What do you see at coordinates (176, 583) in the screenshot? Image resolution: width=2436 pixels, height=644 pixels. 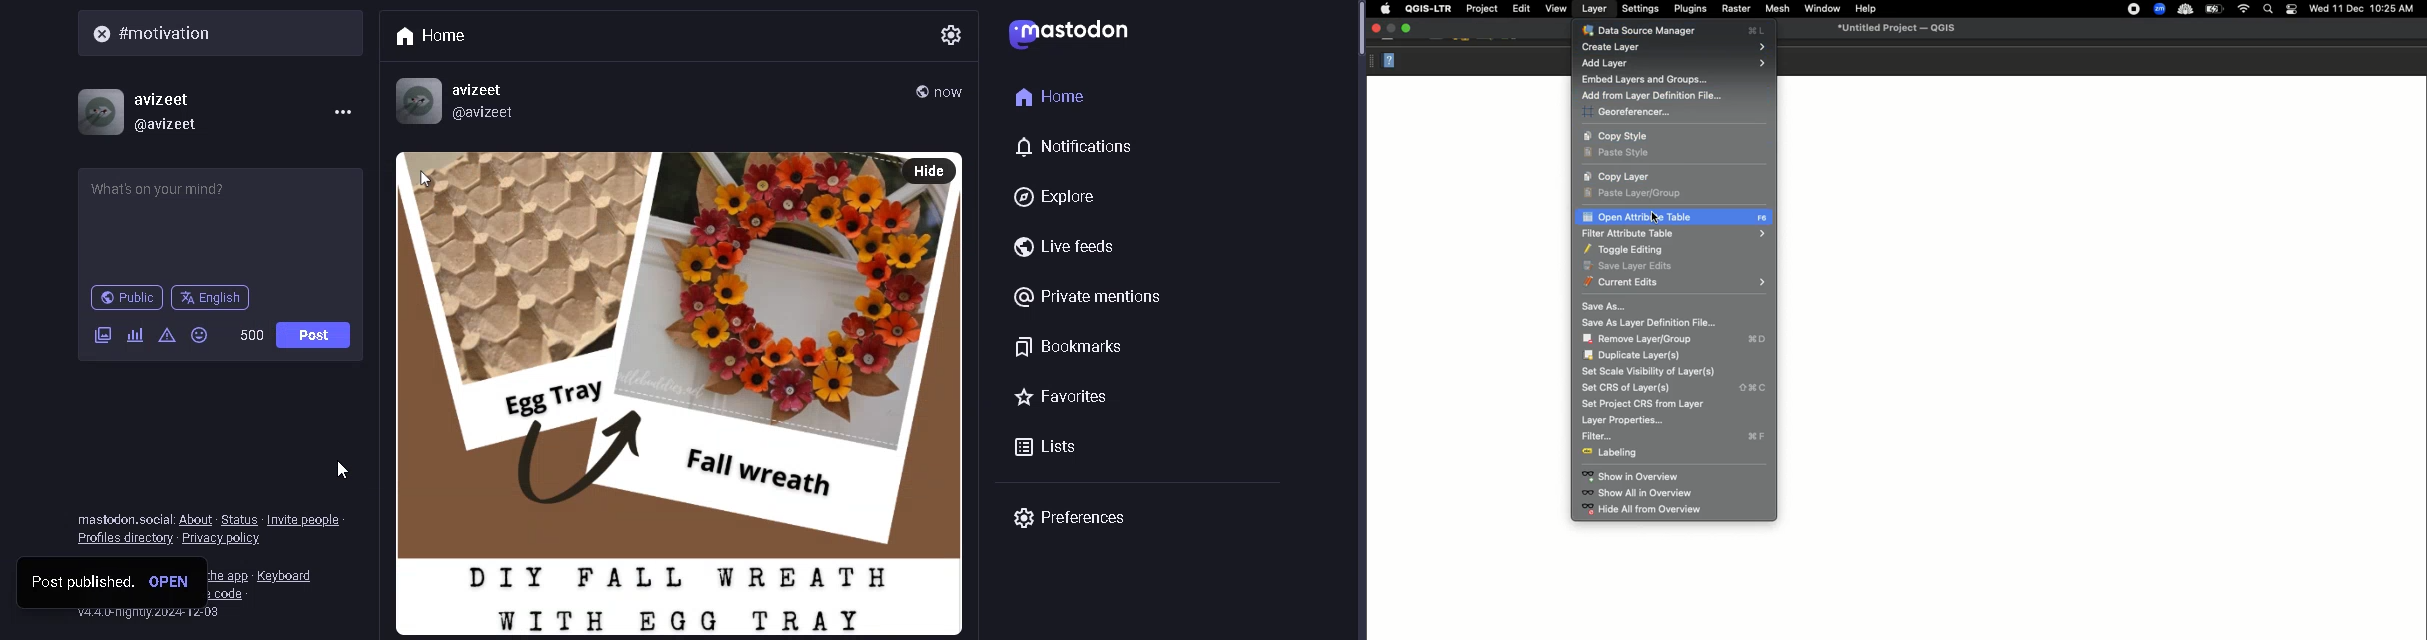 I see `open` at bounding box center [176, 583].